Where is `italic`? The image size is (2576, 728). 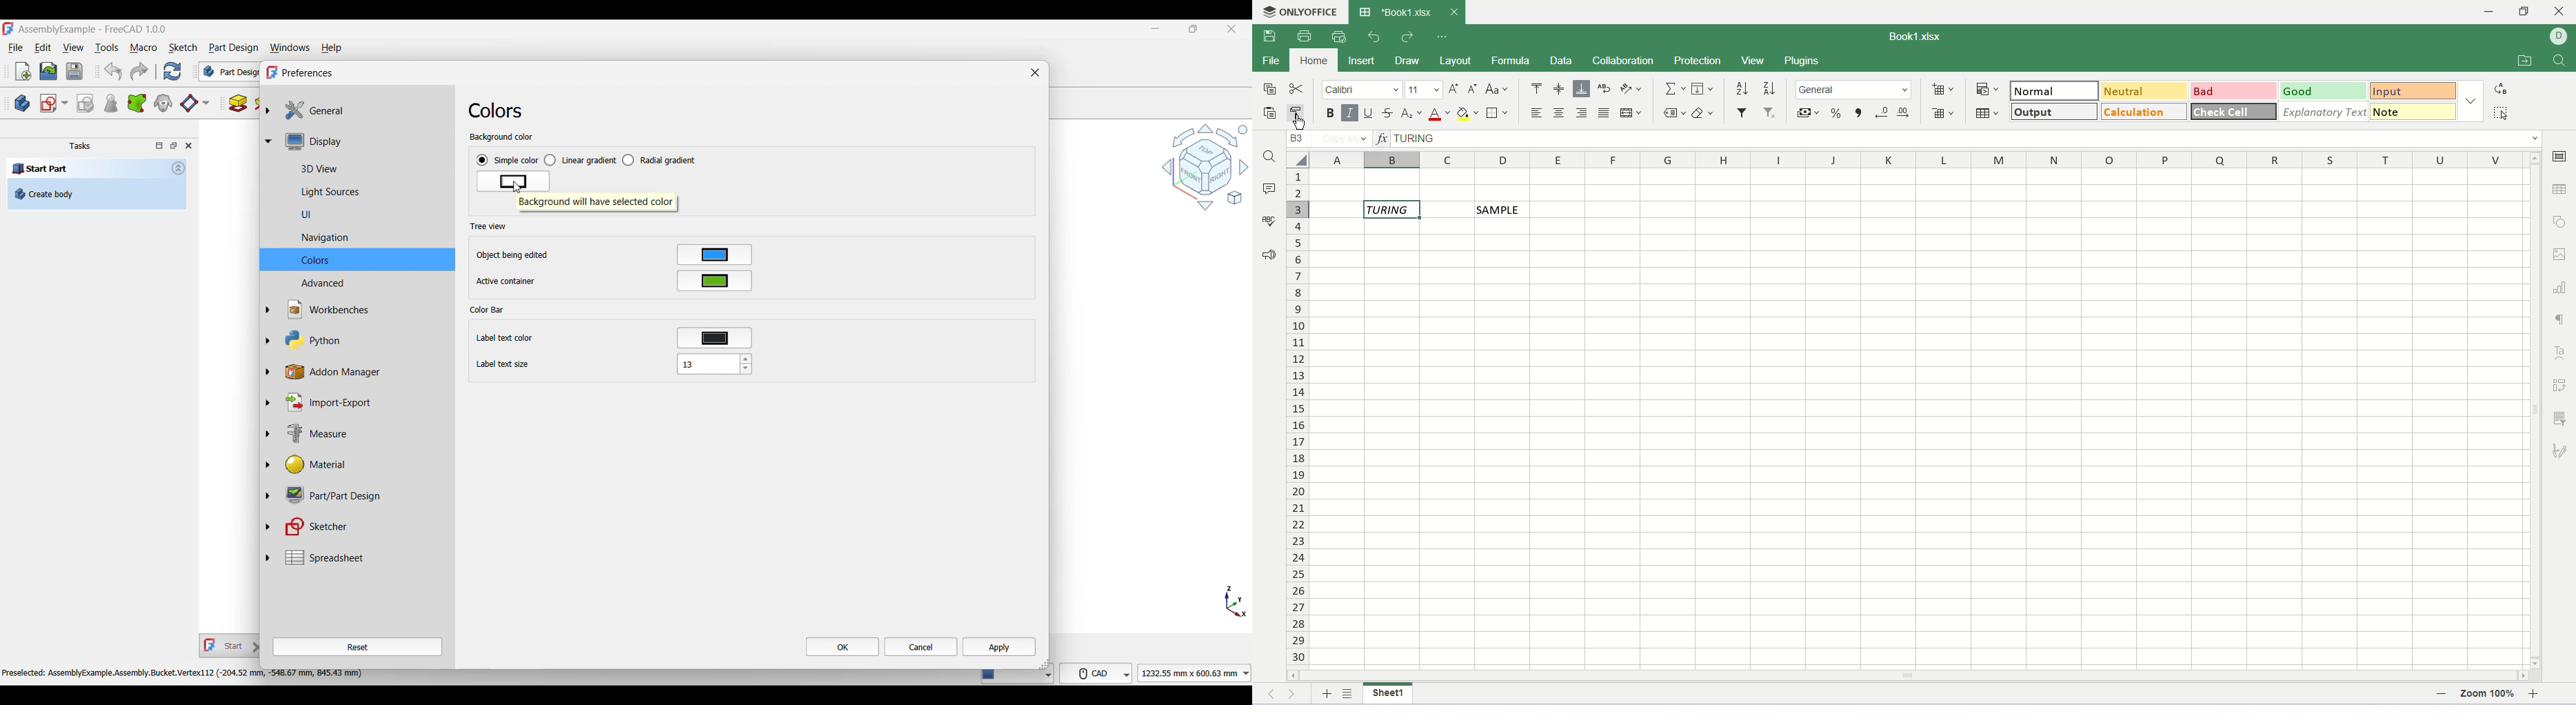
italic is located at coordinates (1350, 114).